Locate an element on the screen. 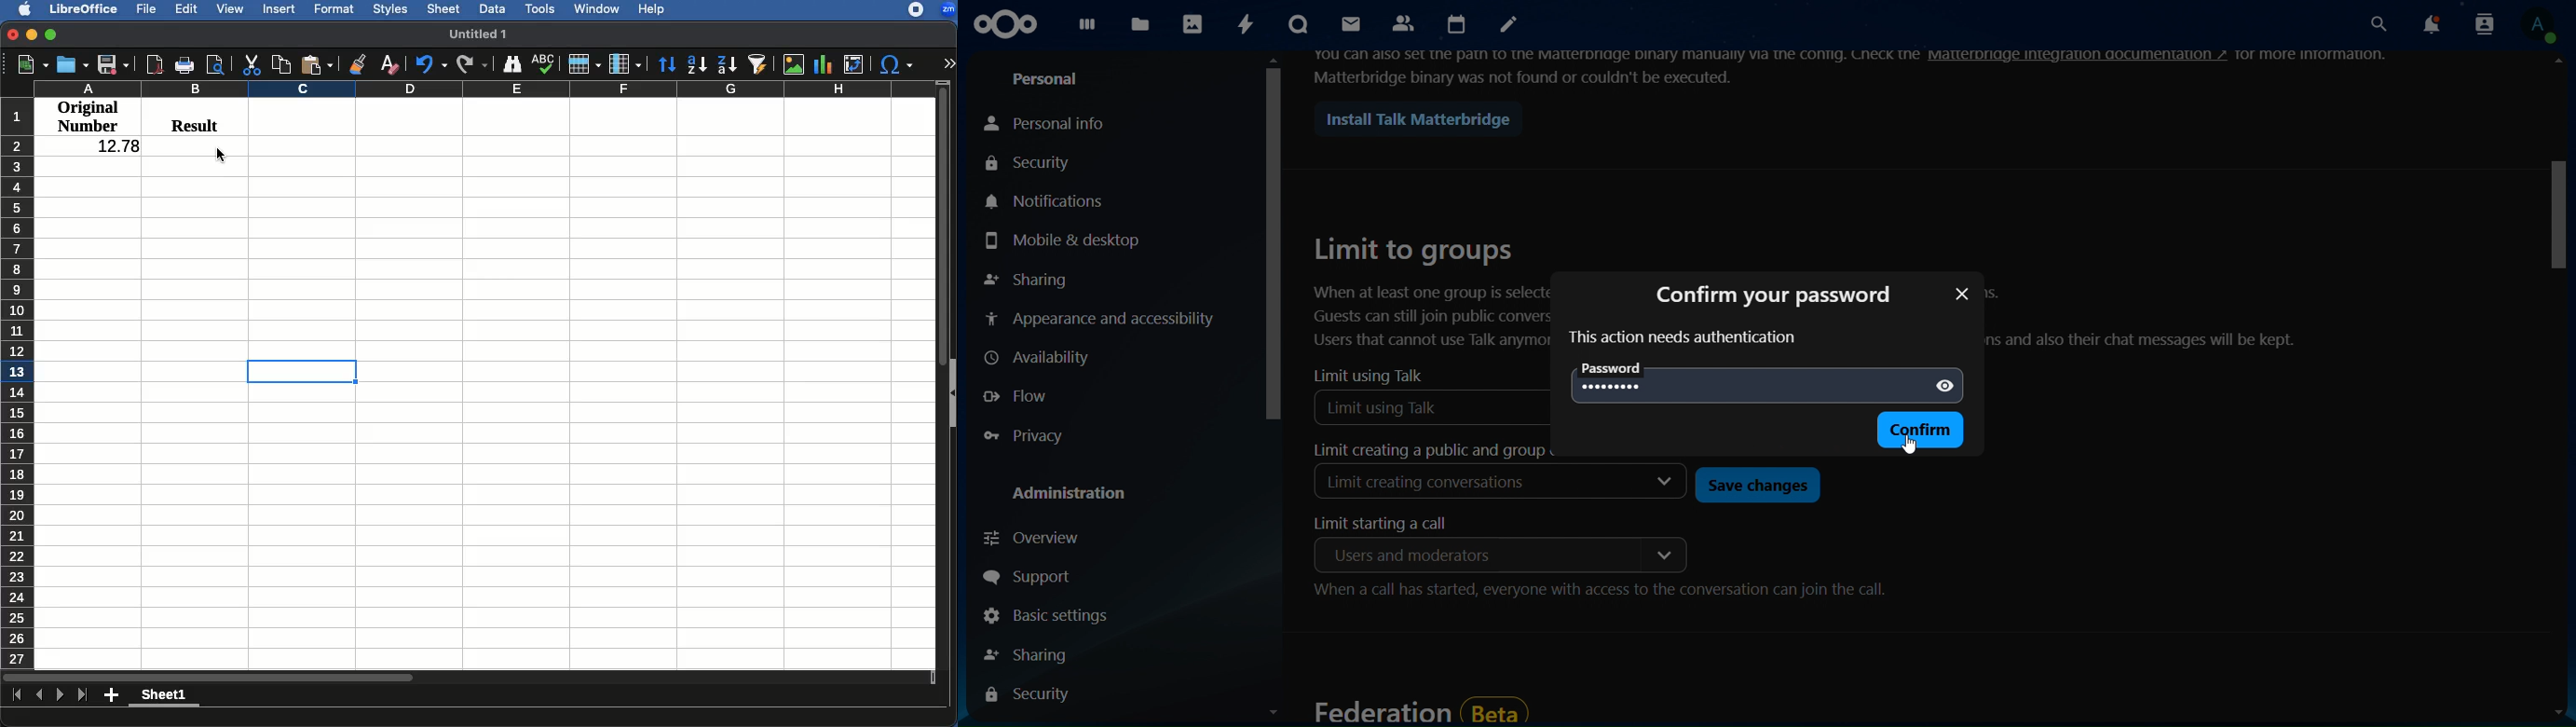 This screenshot has height=728, width=2576. ******** is located at coordinates (1623, 396).